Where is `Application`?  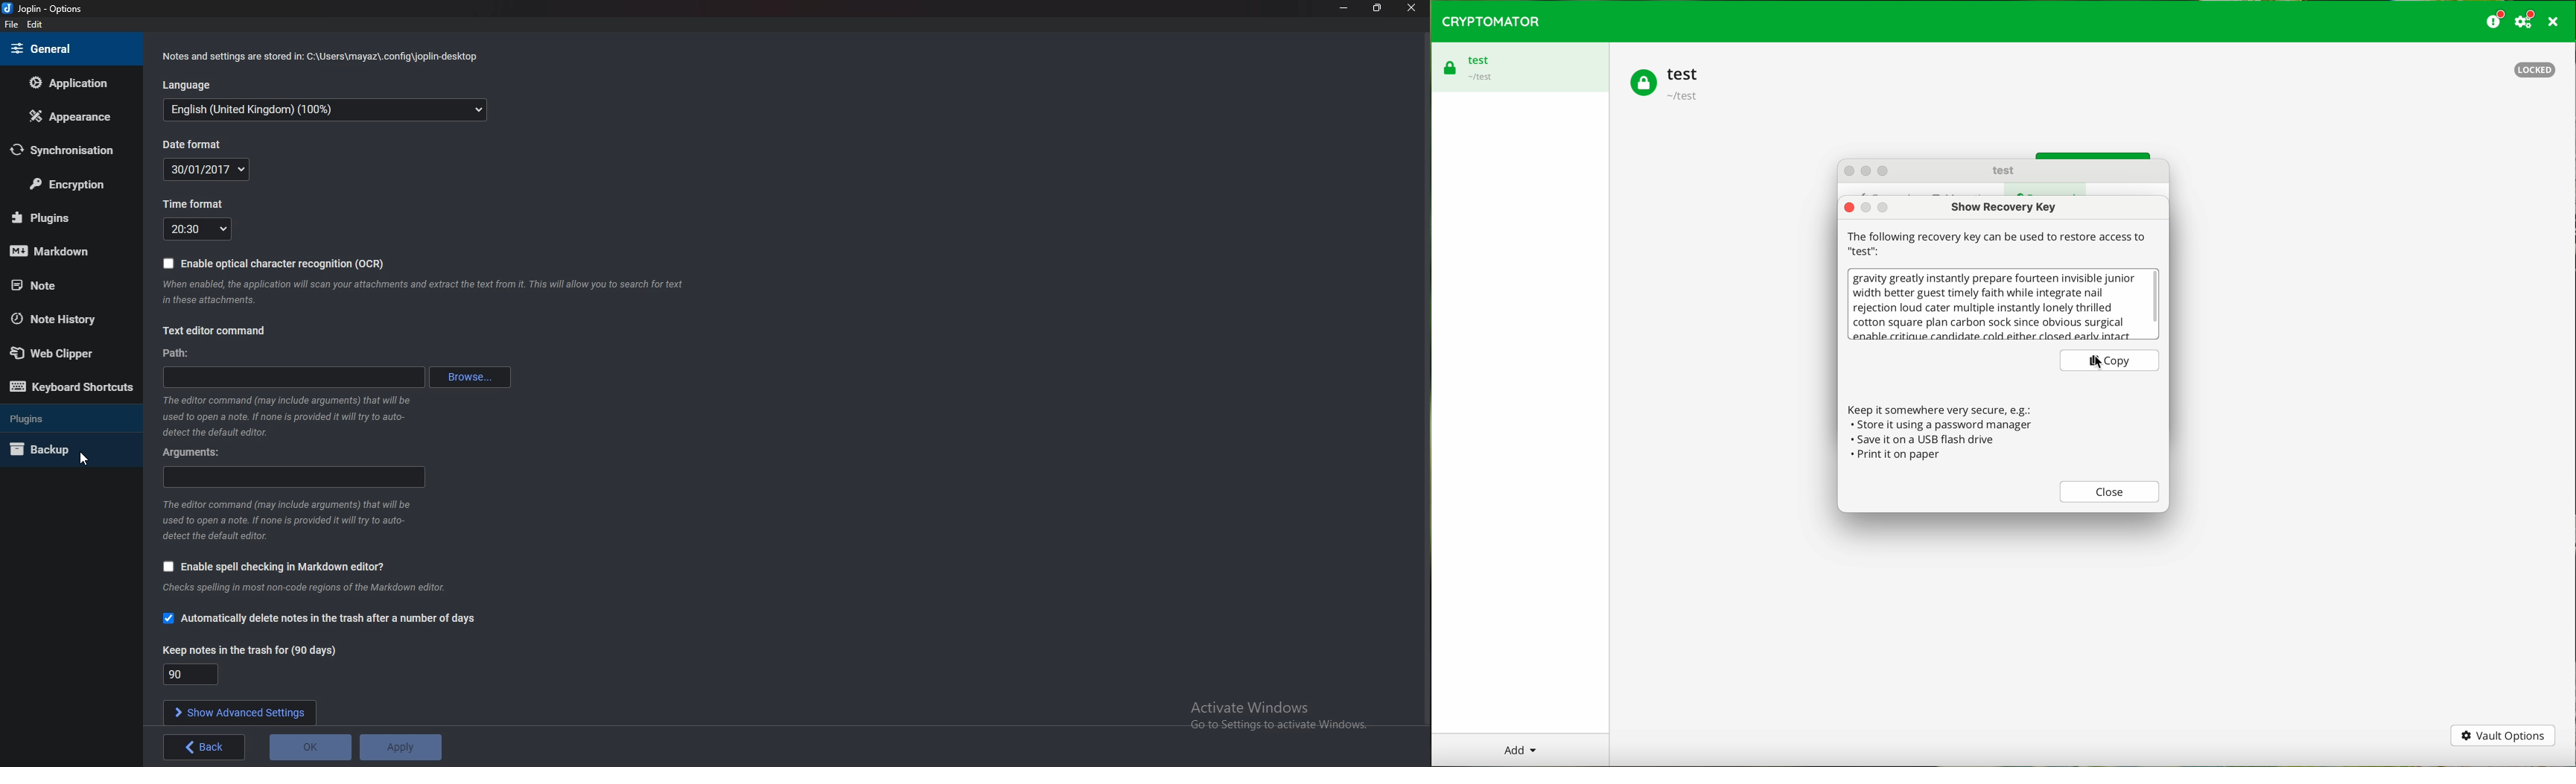 Application is located at coordinates (75, 84).